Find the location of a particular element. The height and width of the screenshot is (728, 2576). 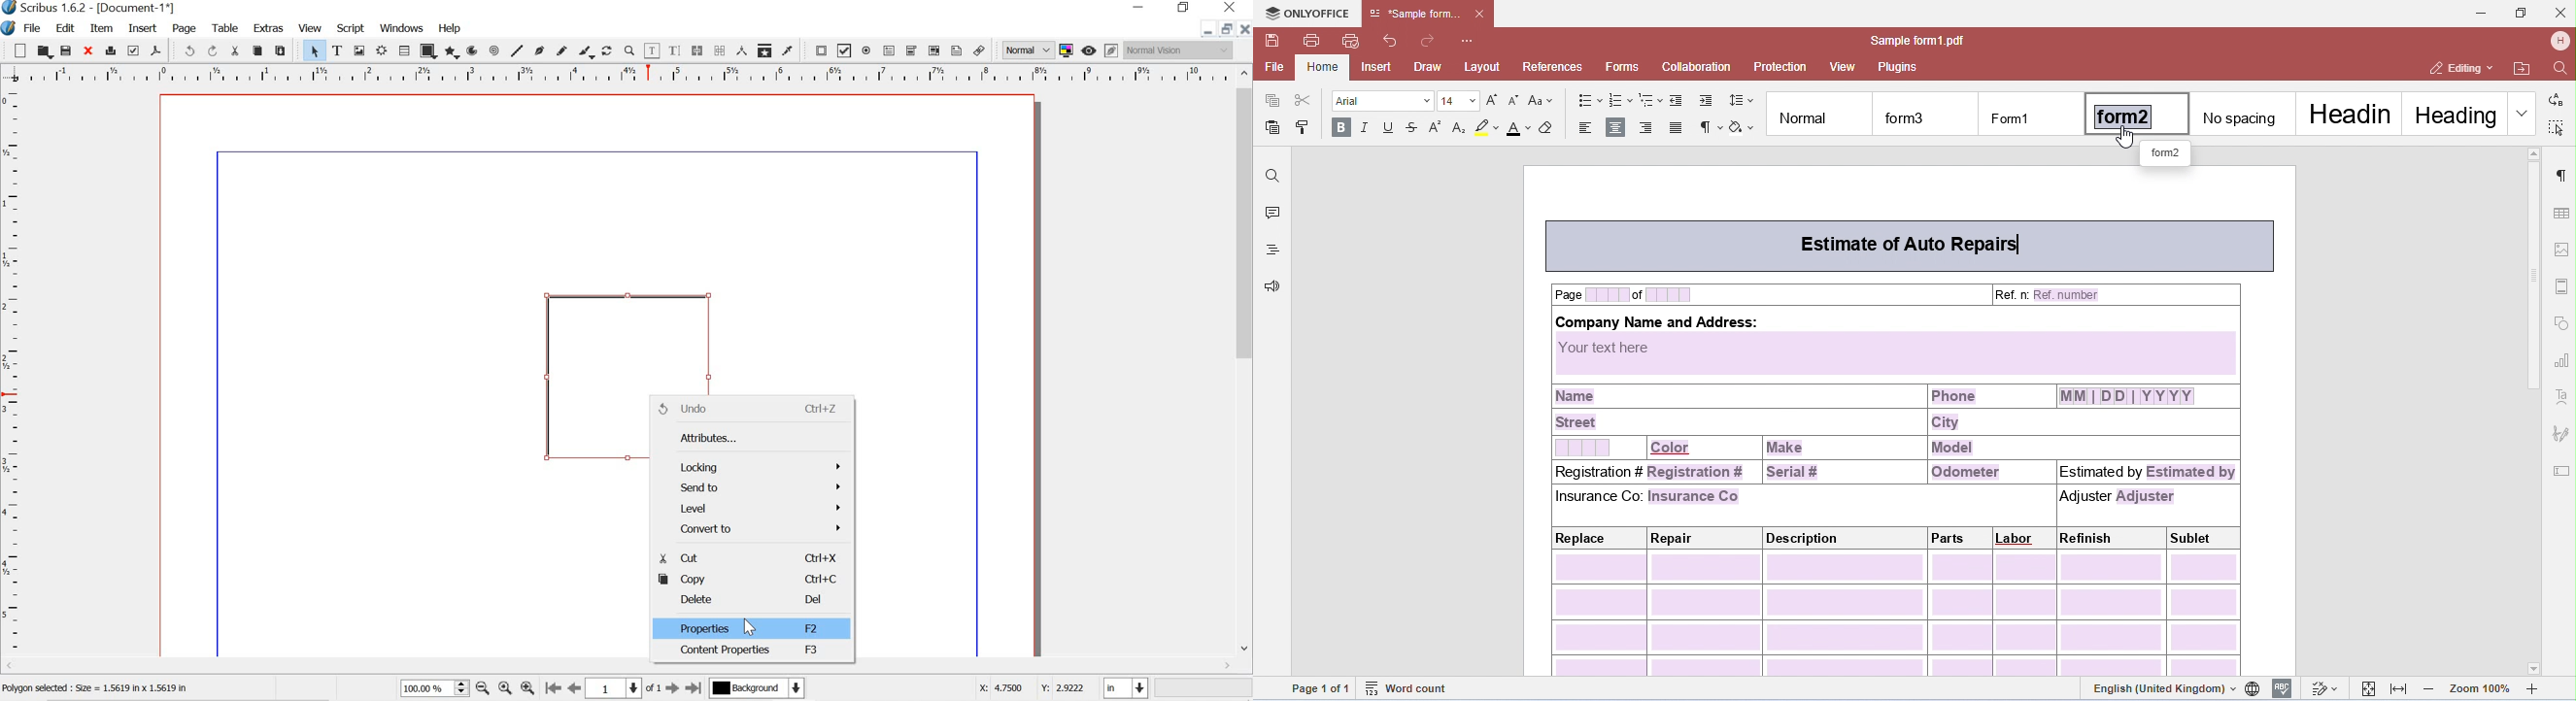

polygon is located at coordinates (453, 53).